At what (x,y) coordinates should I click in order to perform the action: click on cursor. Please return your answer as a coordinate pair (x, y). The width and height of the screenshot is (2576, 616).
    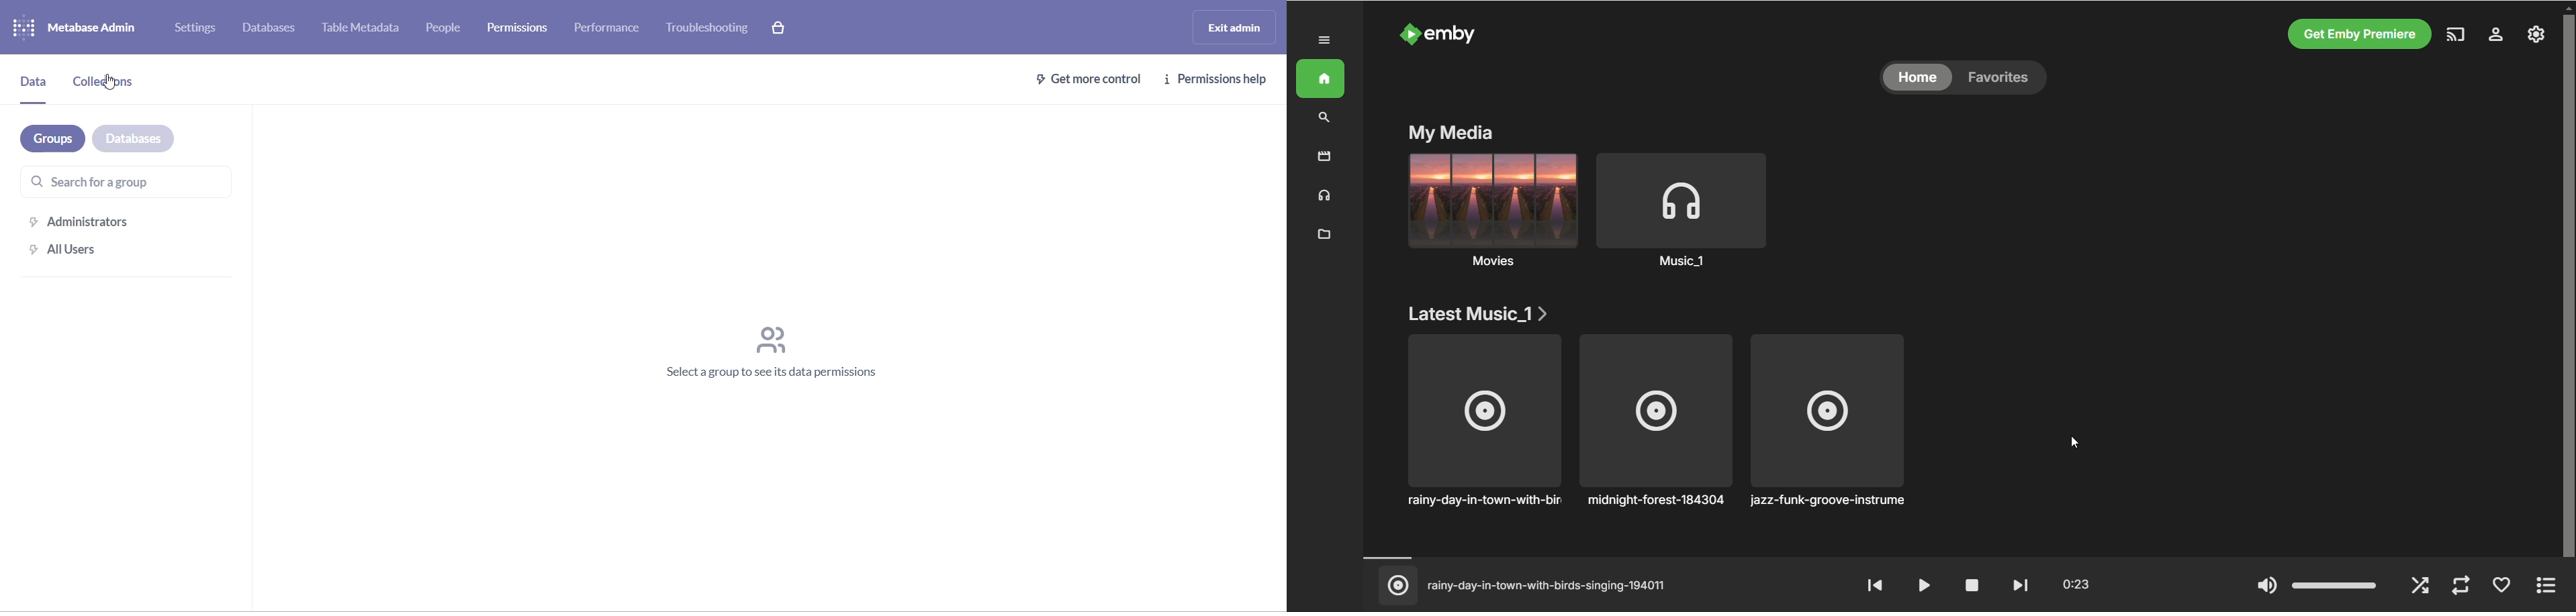
    Looking at the image, I should click on (115, 83).